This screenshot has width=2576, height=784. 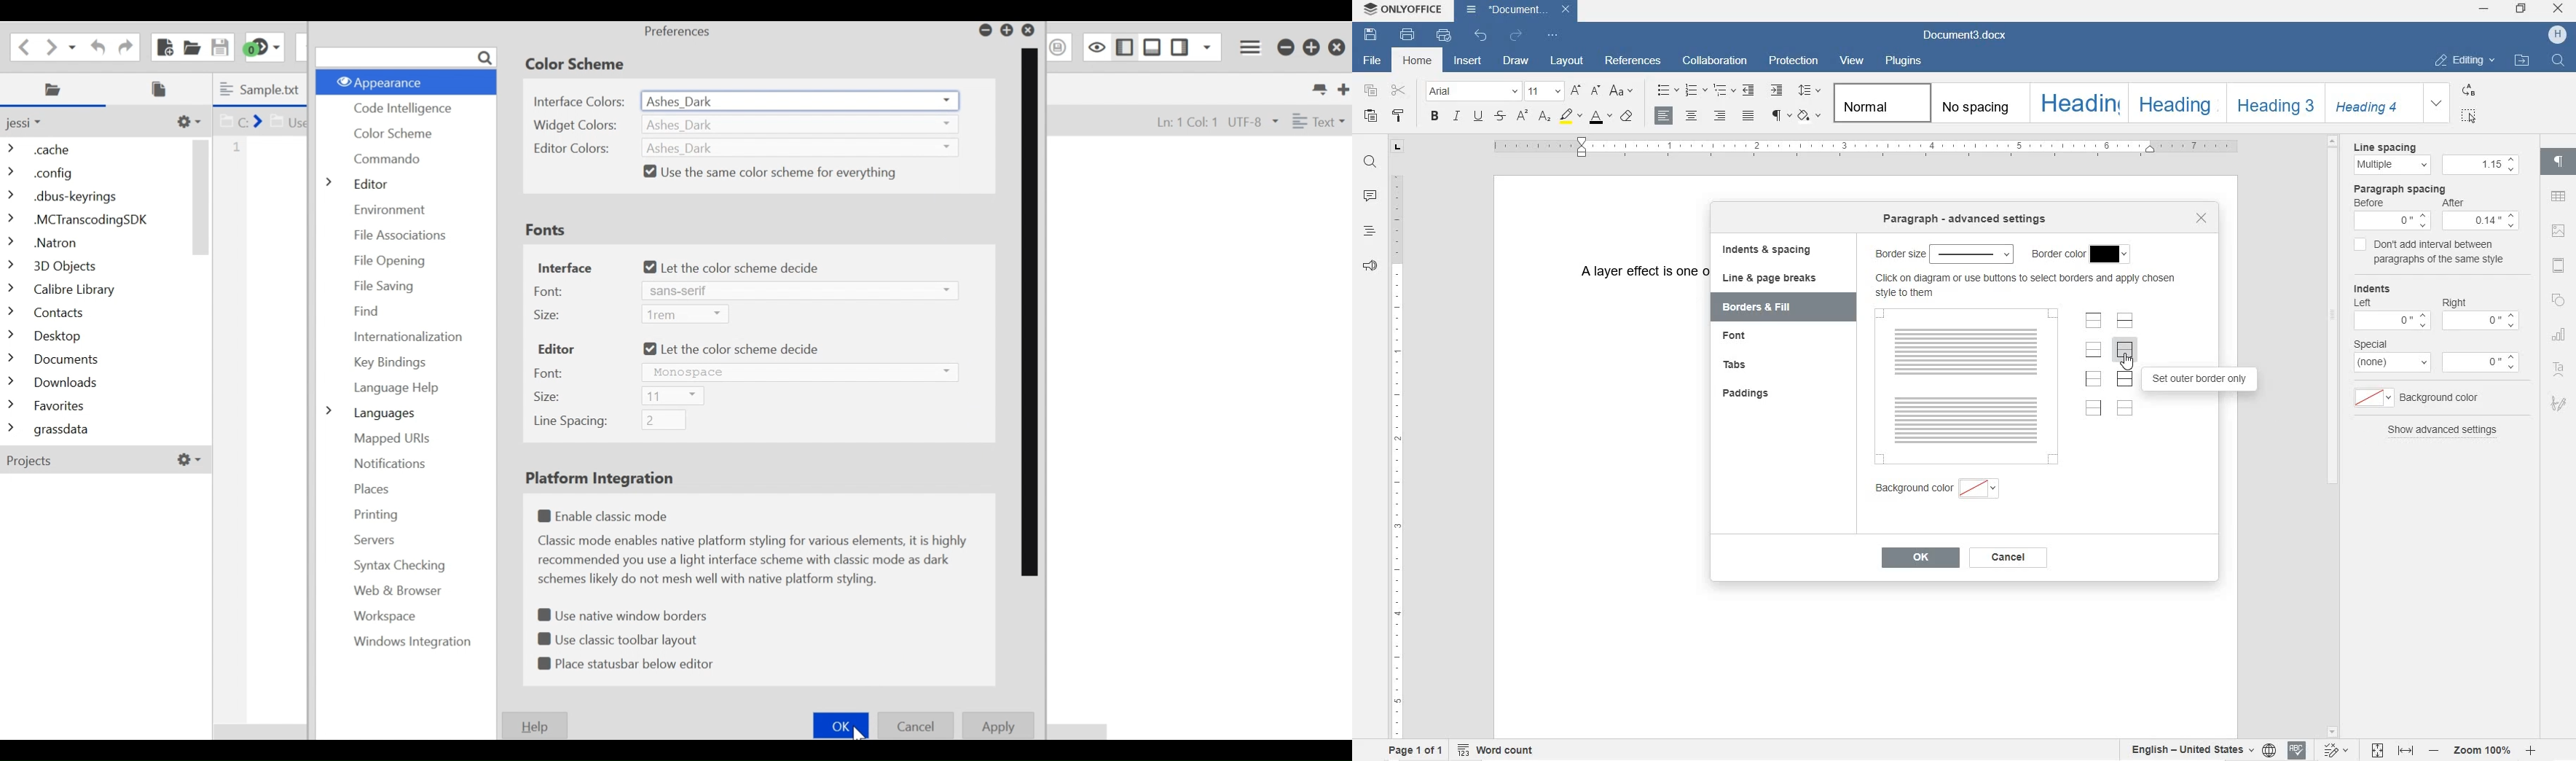 What do you see at coordinates (391, 159) in the screenshot?
I see `Commando` at bounding box center [391, 159].